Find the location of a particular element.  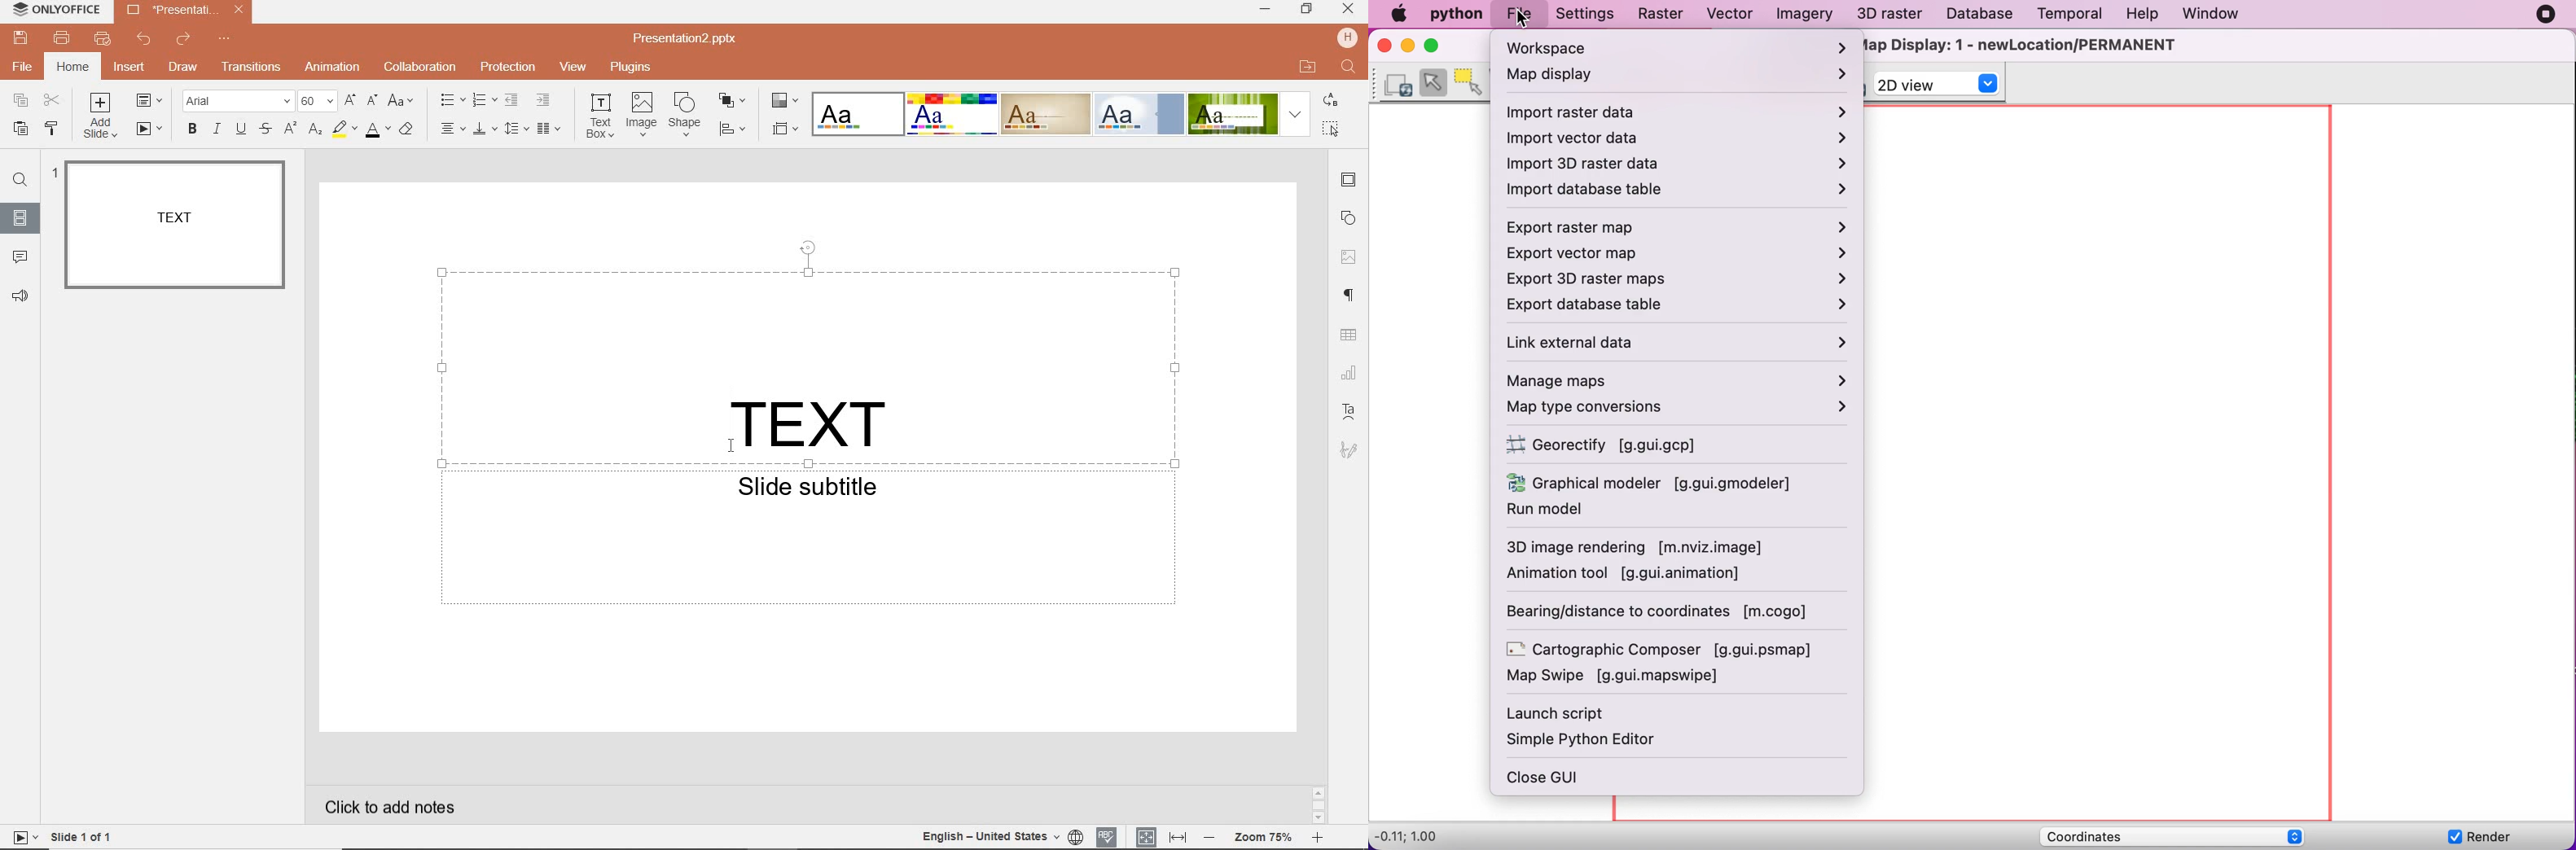

FEEDBACK & SUPPORT is located at coordinates (21, 298).